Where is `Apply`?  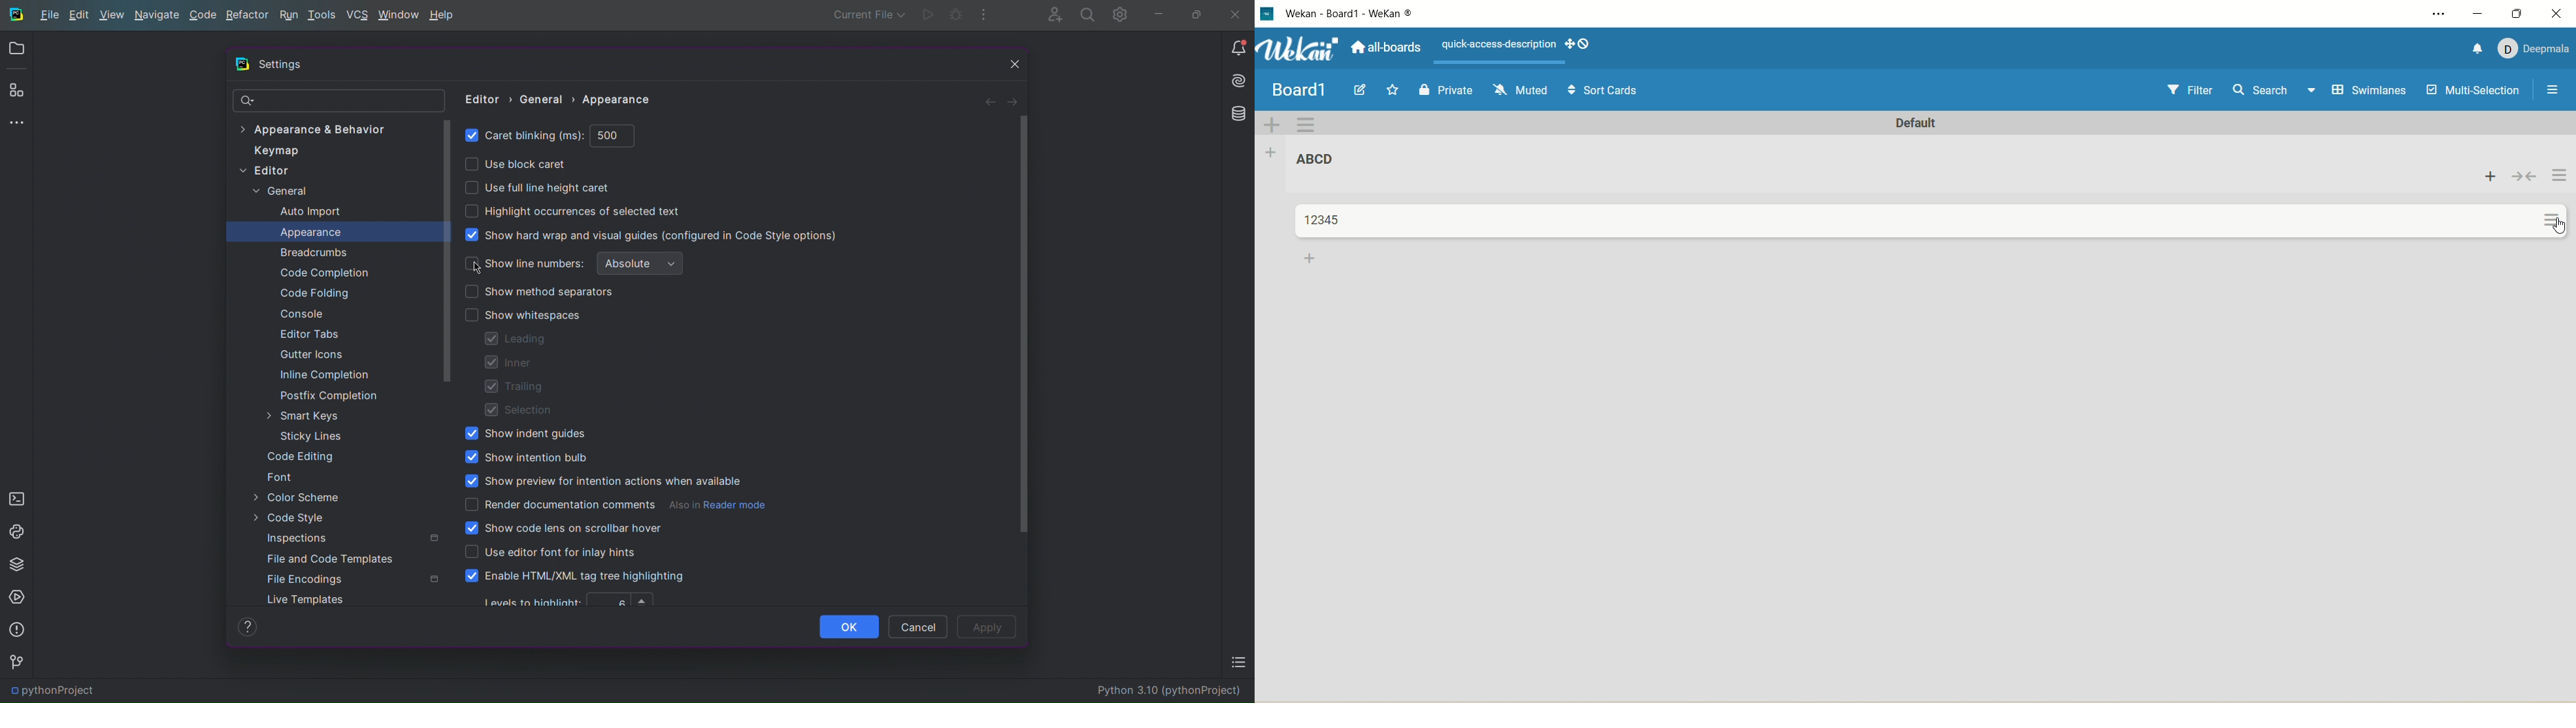 Apply is located at coordinates (989, 627).